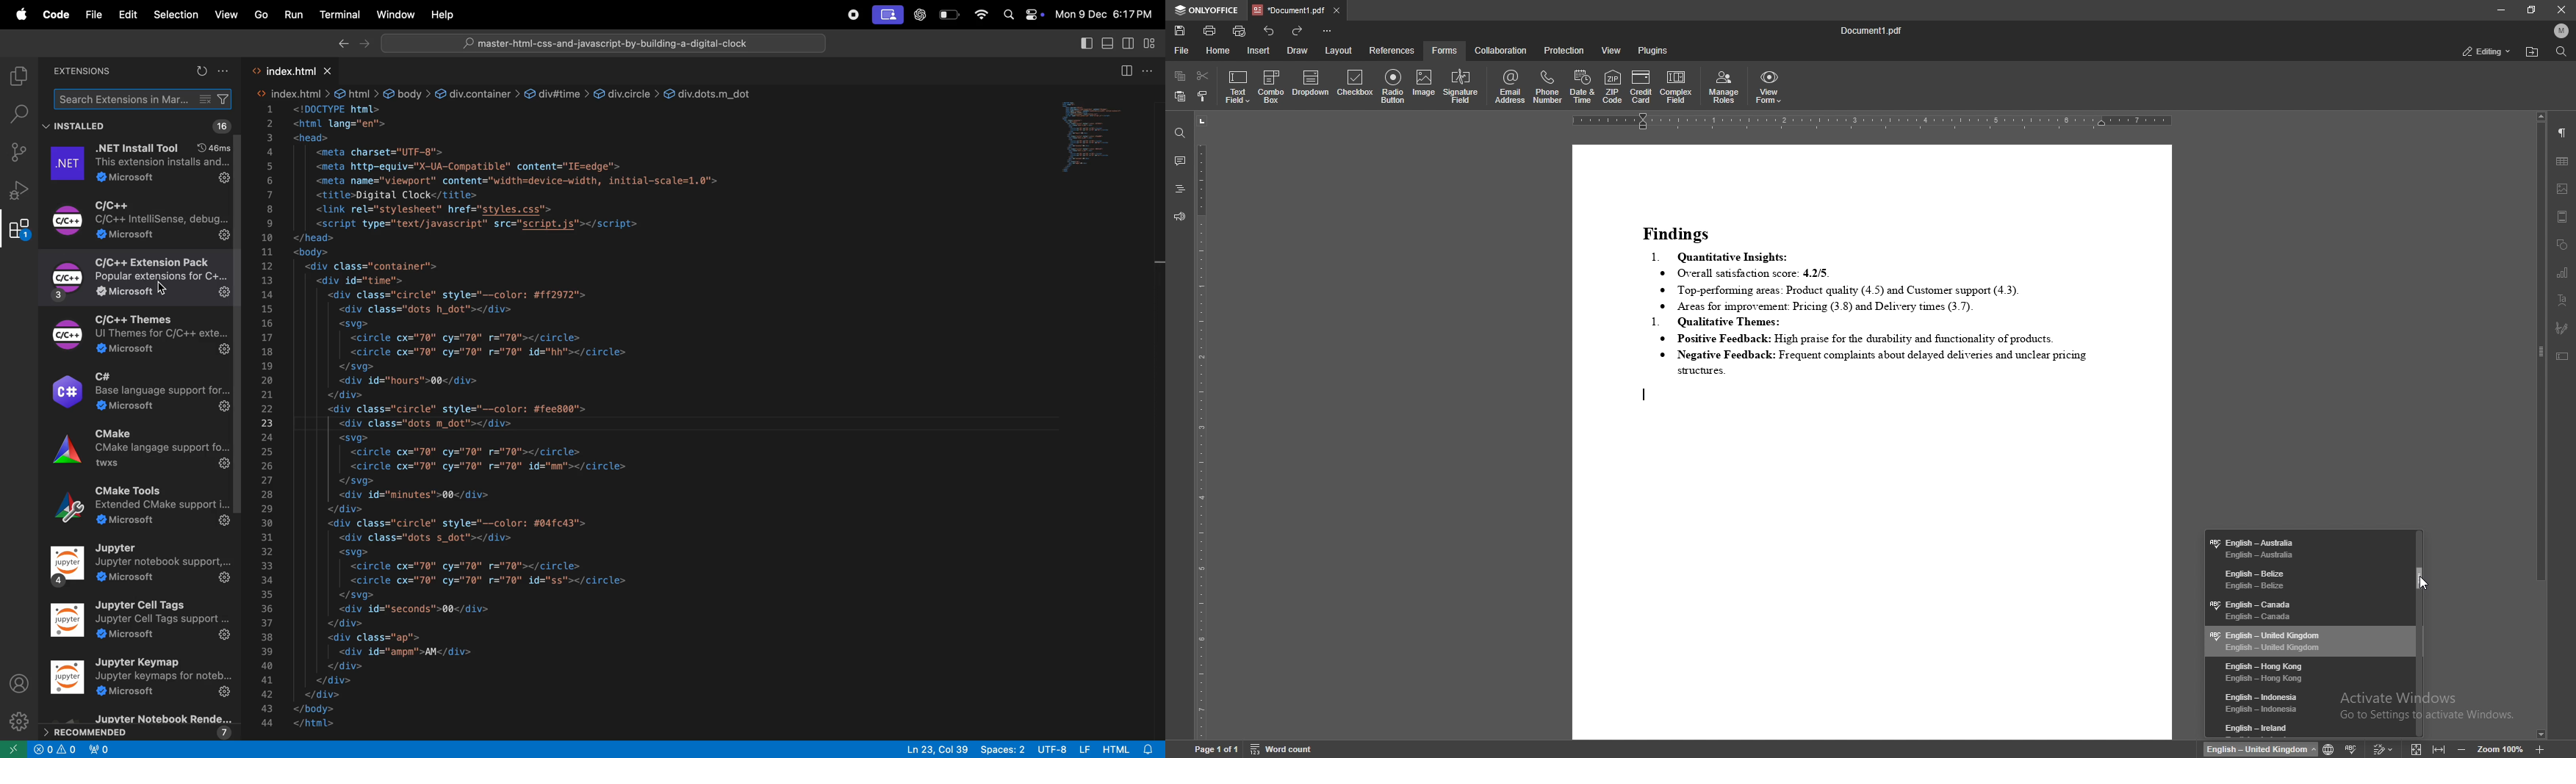 The width and height of the screenshot is (2576, 784). Describe the element at coordinates (2309, 671) in the screenshot. I see `language` at that location.